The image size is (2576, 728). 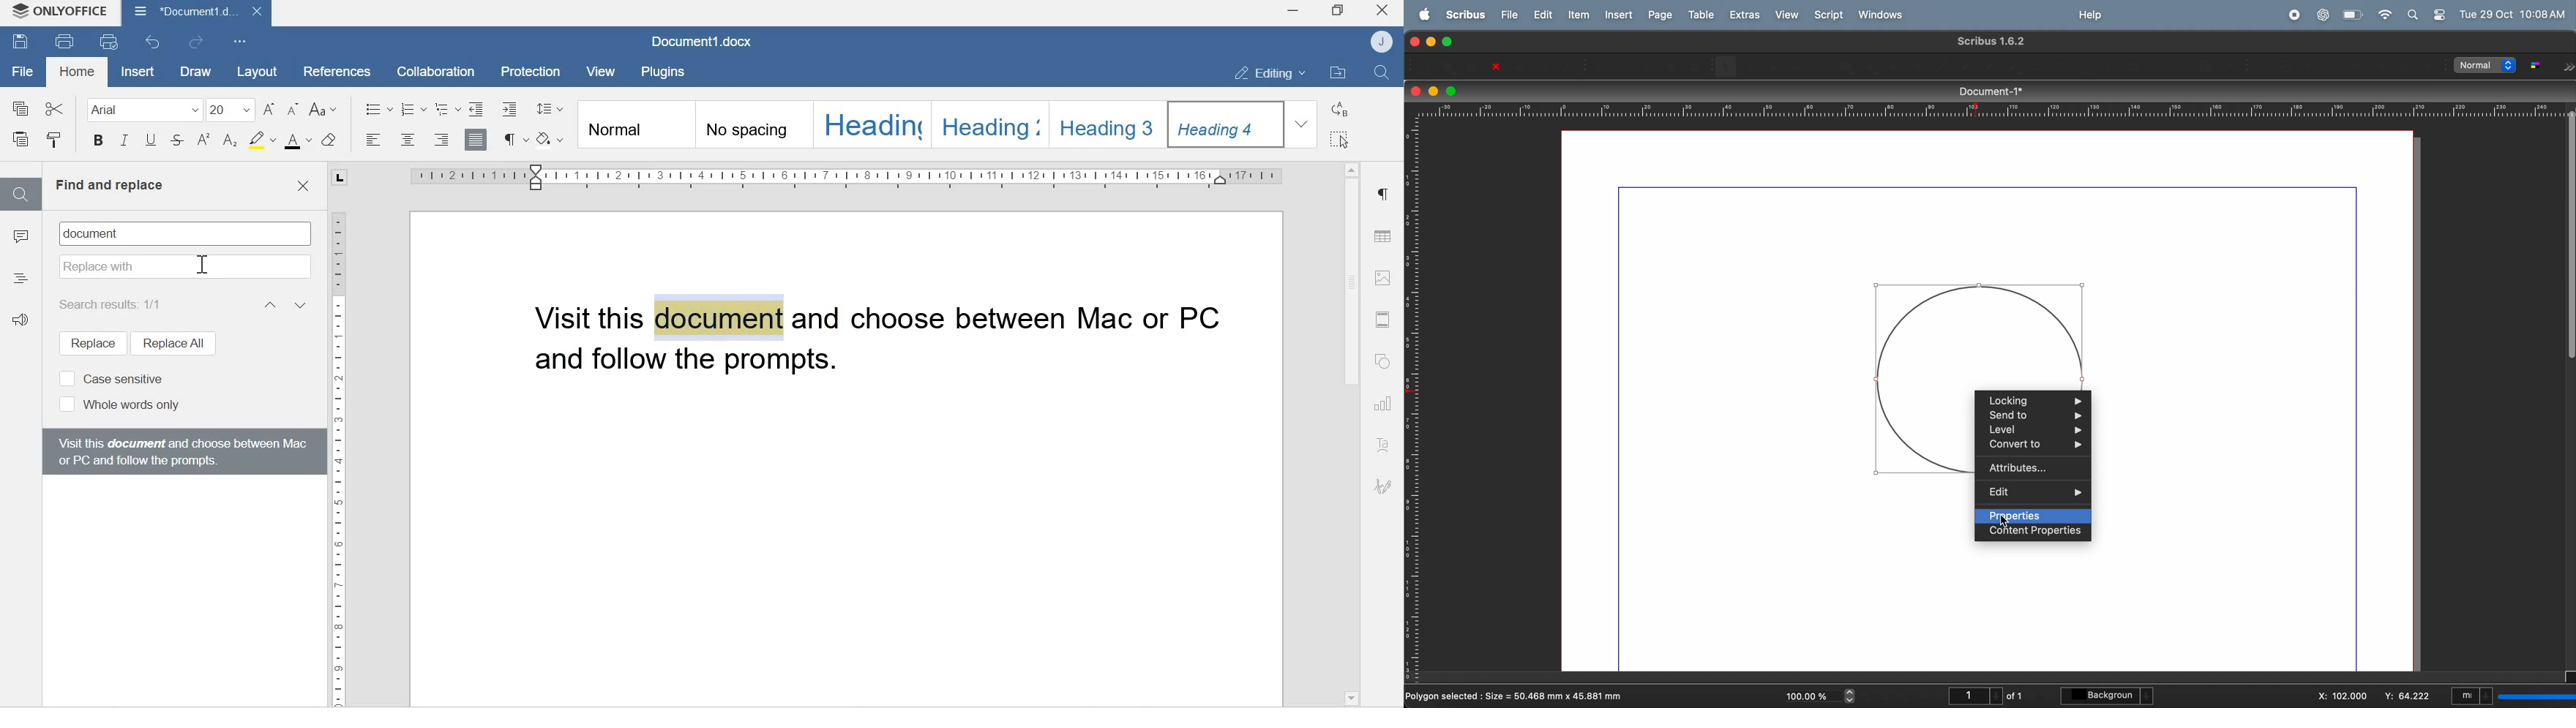 I want to click on Scale, so click(x=339, y=448).